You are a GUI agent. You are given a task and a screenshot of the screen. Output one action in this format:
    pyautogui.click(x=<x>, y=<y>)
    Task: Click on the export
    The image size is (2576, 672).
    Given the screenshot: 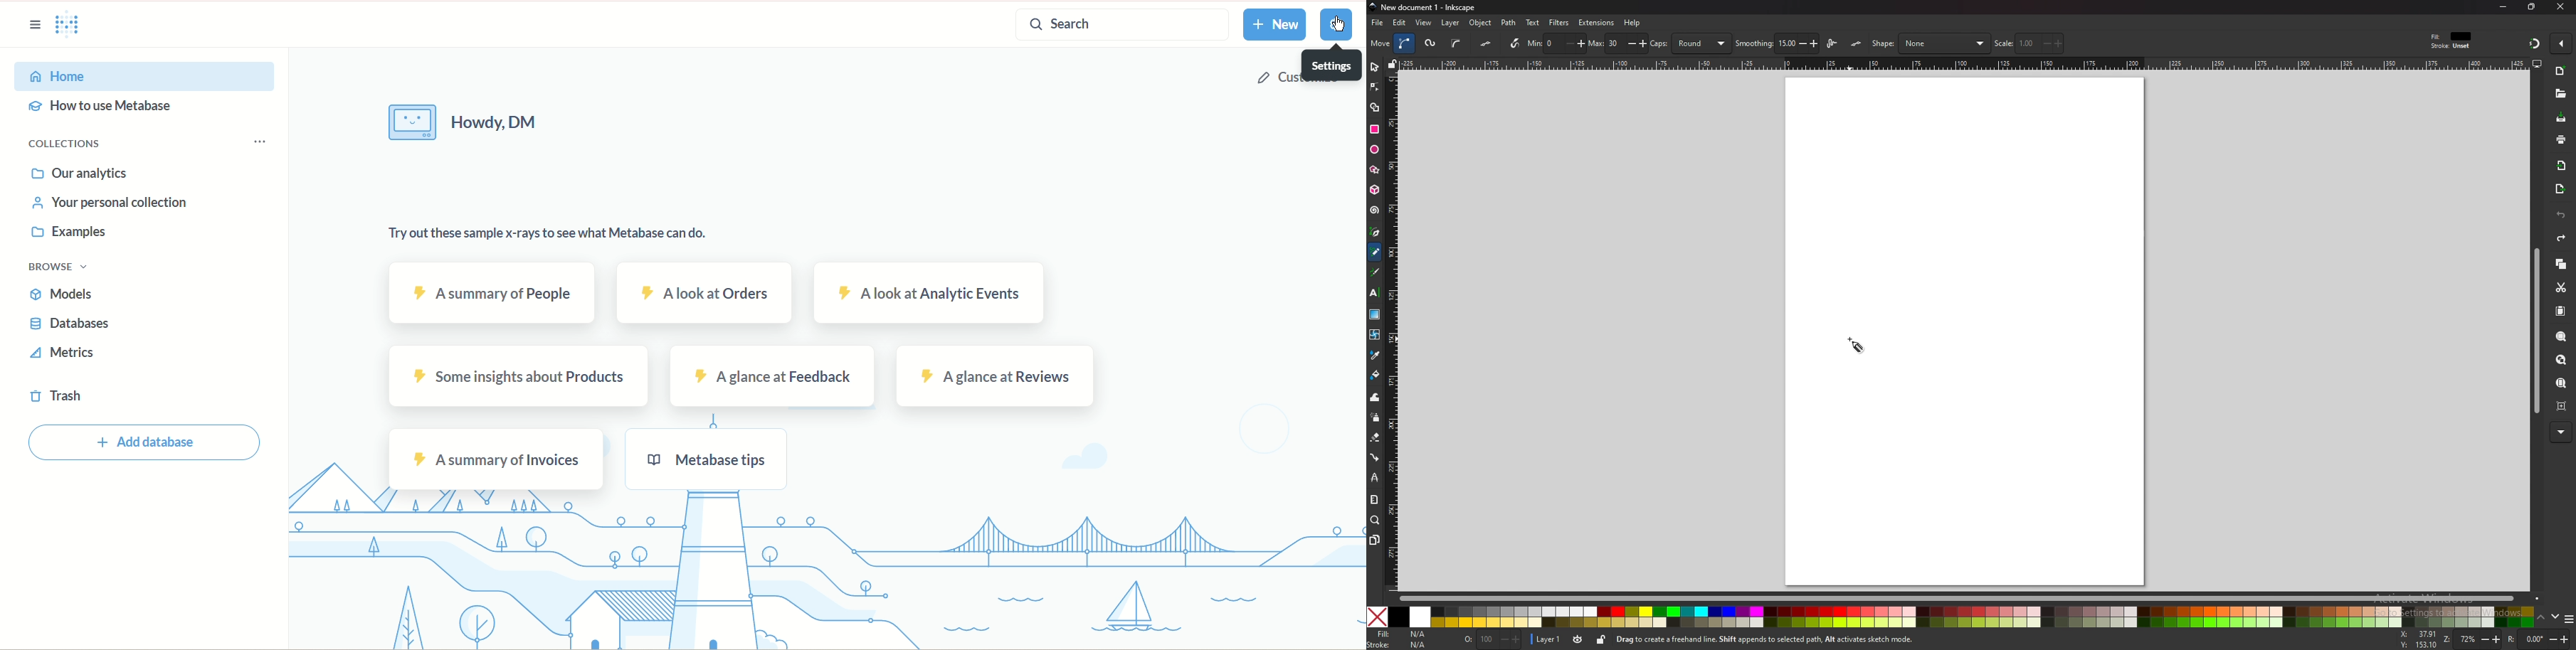 What is the action you would take?
    pyautogui.click(x=2560, y=190)
    